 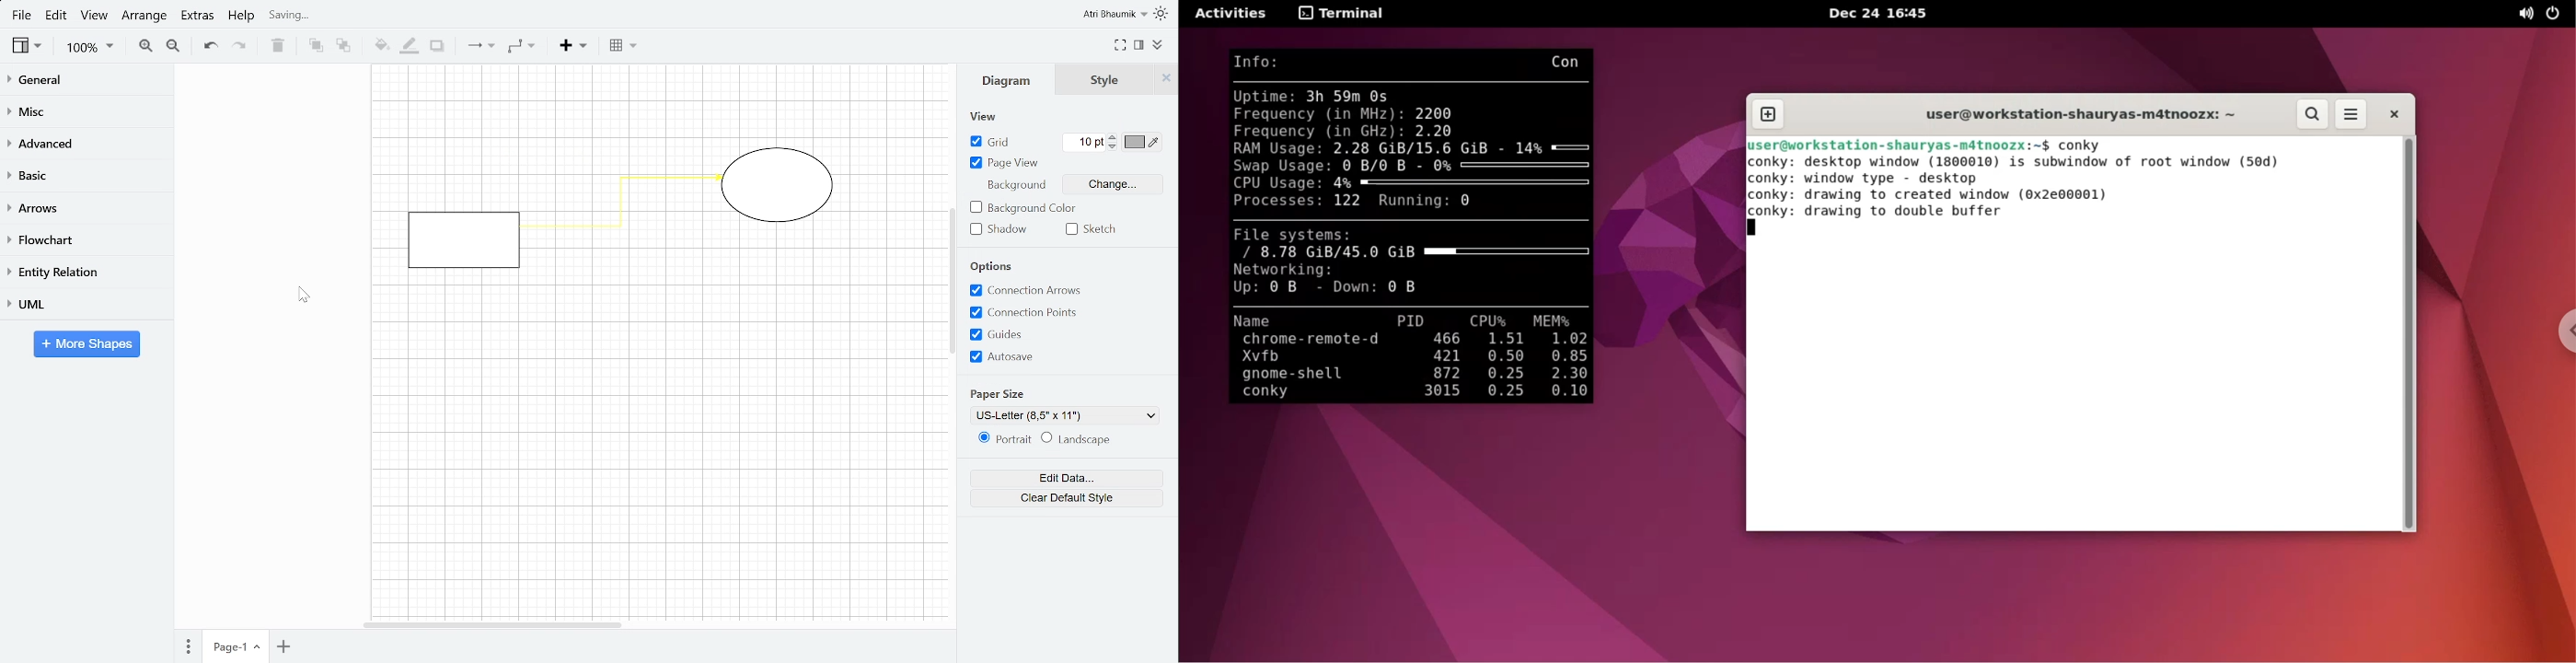 I want to click on To front, so click(x=317, y=46).